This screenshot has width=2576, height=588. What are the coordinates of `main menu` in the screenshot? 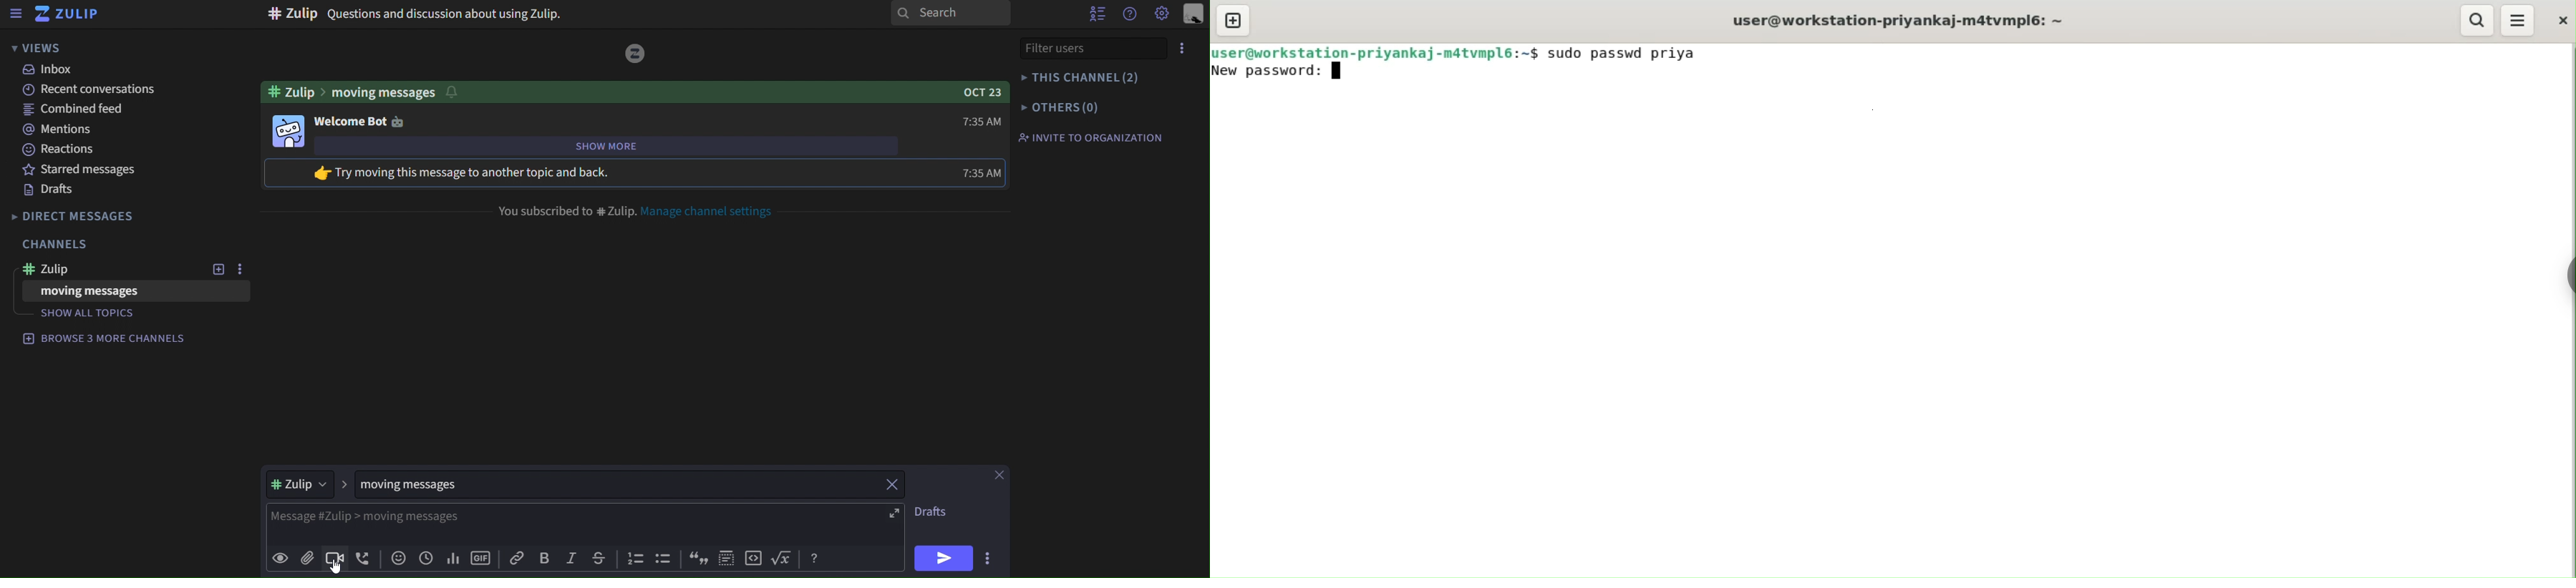 It's located at (1163, 14).